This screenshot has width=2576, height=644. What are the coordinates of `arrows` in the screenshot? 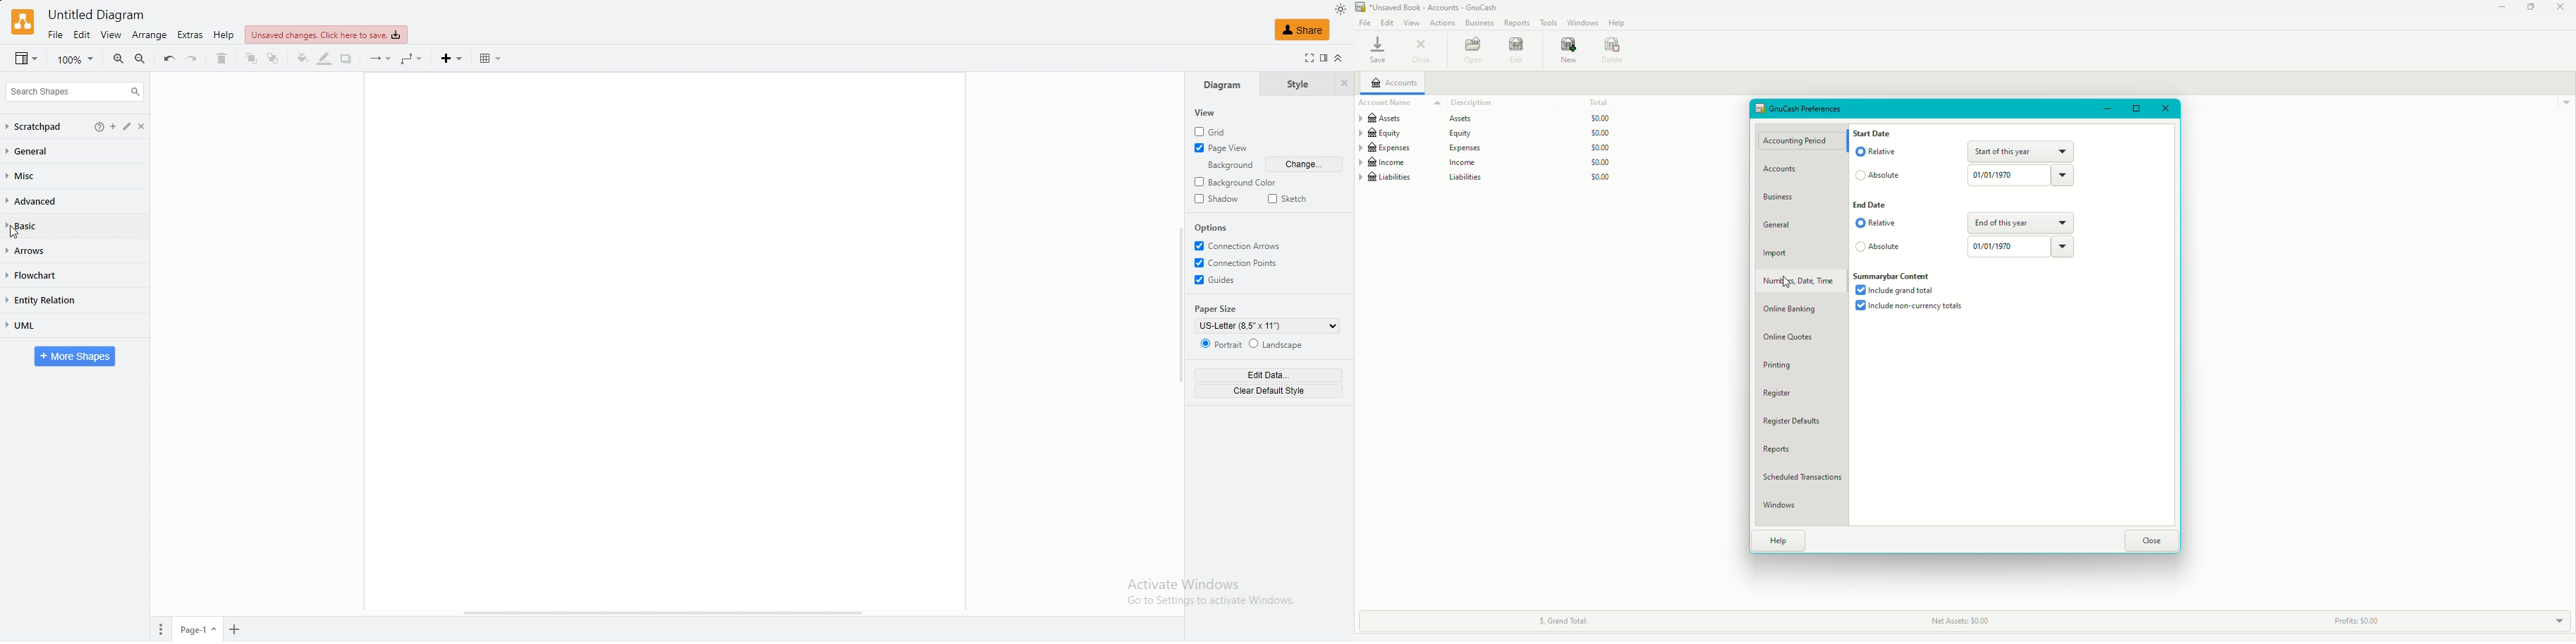 It's located at (37, 250).